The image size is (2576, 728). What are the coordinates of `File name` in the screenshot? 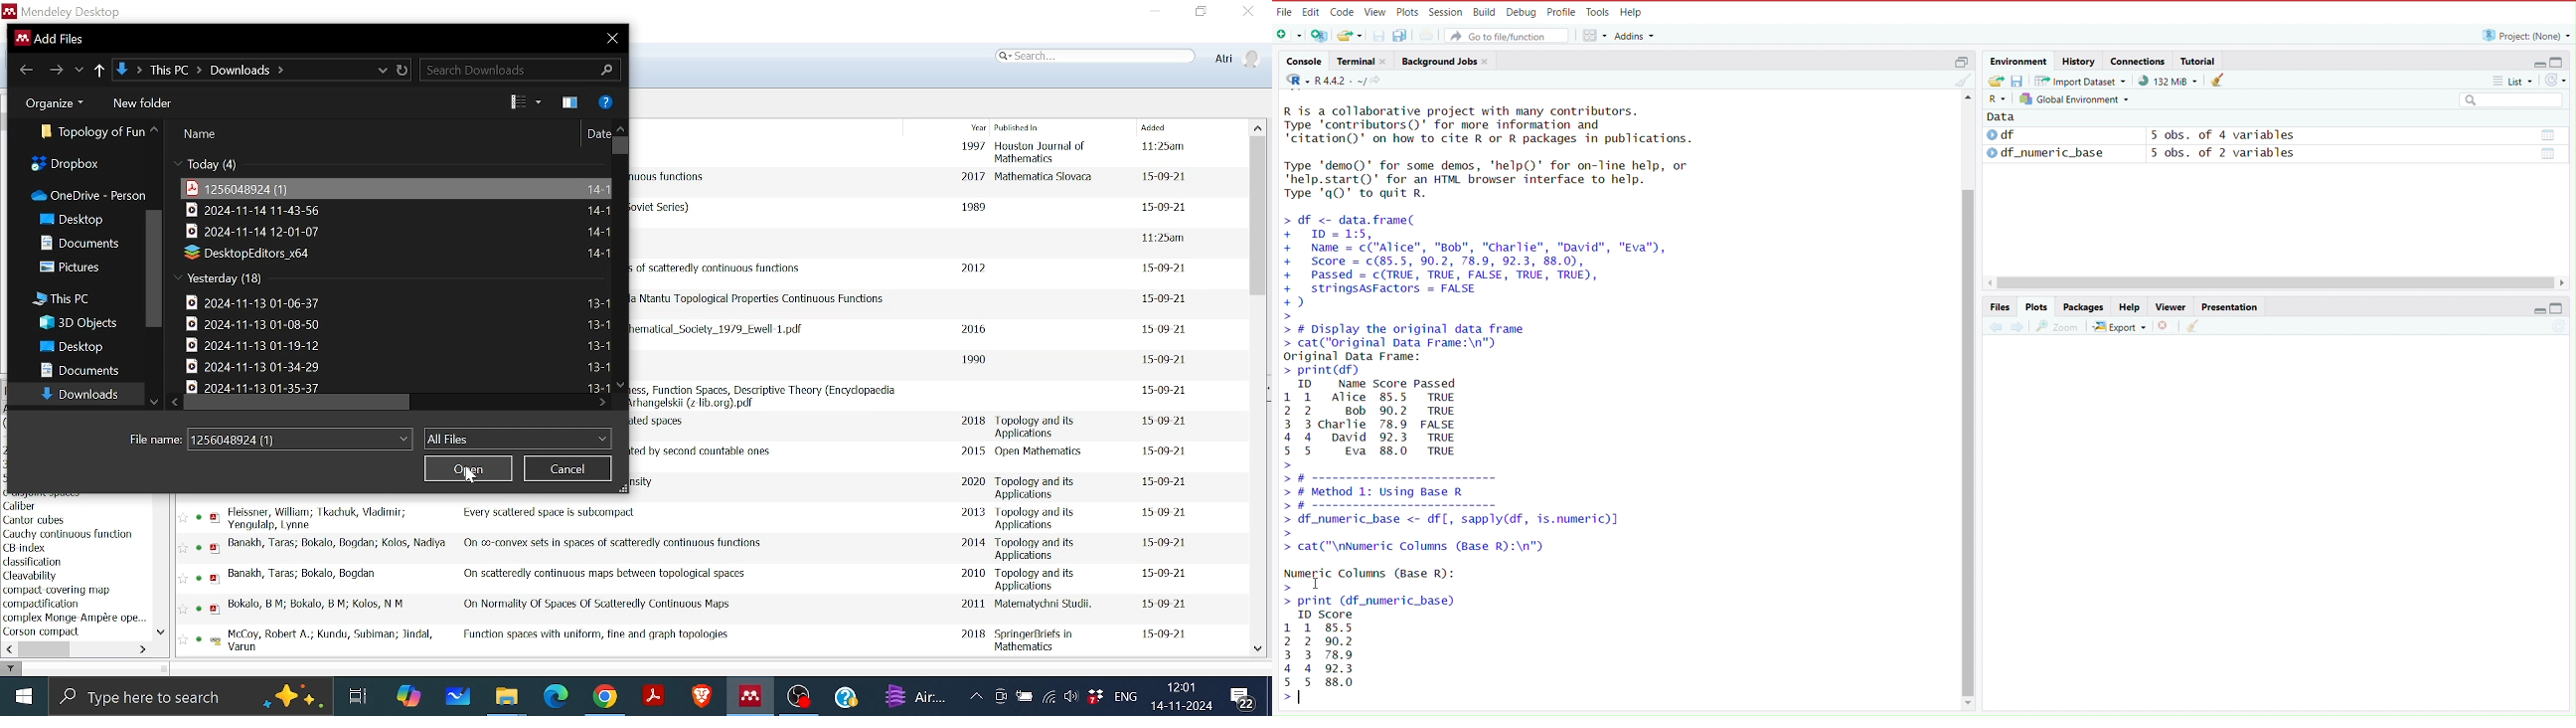 It's located at (299, 440).